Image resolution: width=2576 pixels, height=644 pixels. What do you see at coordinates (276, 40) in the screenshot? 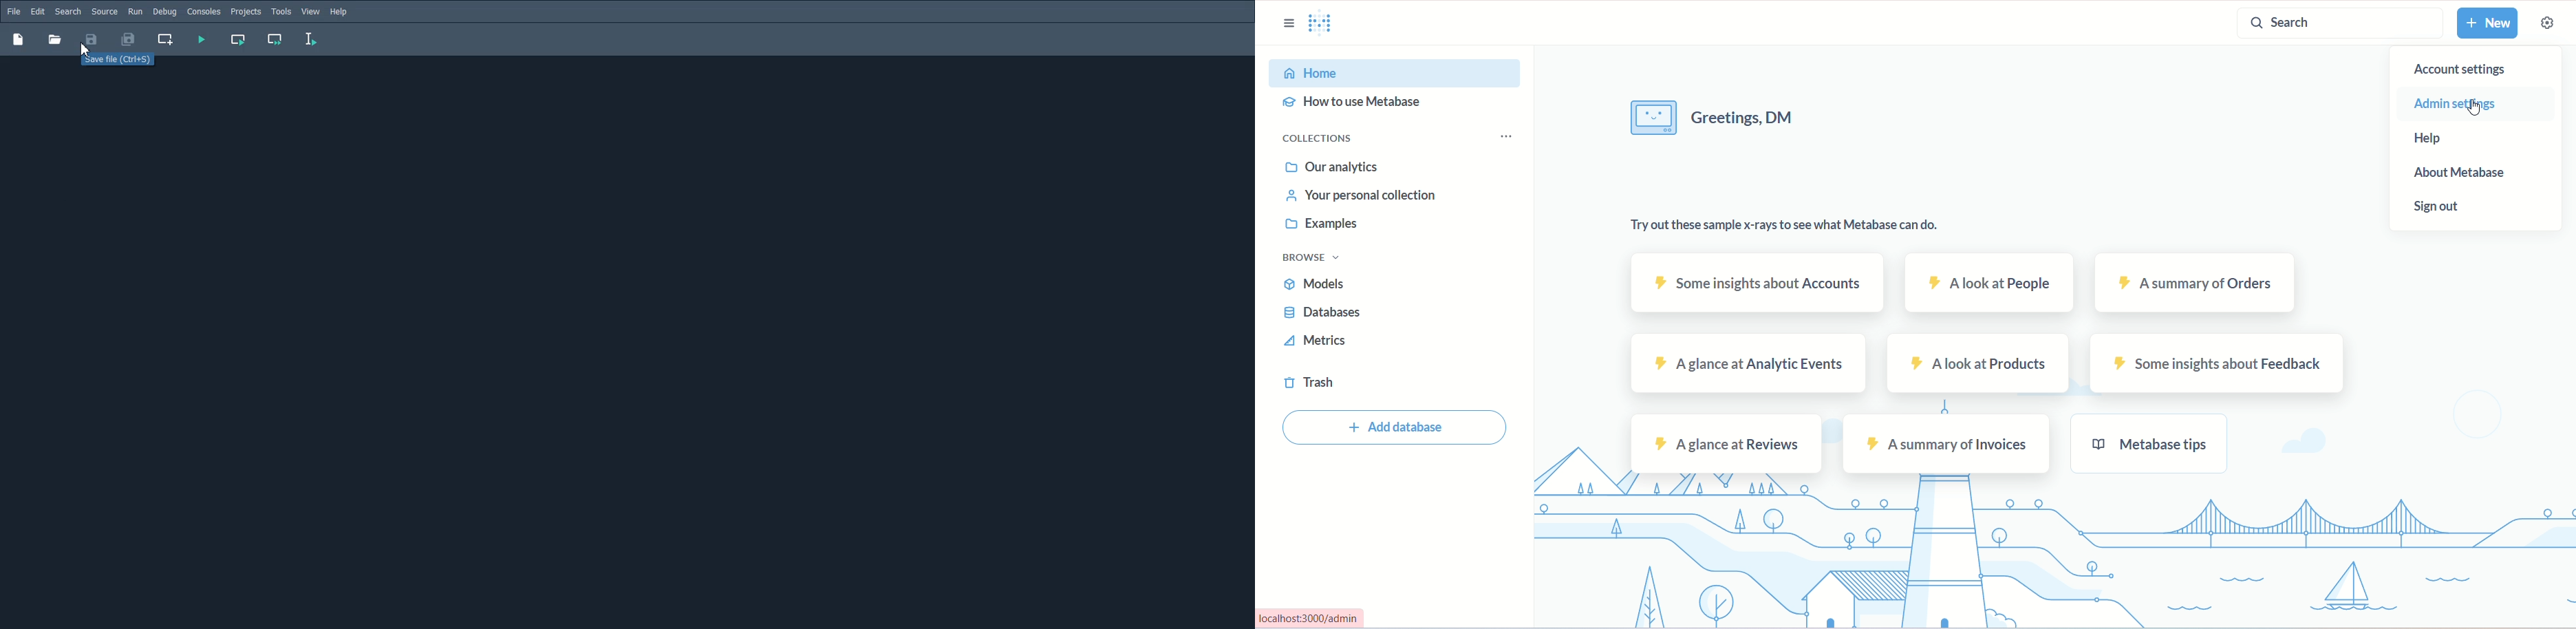
I see `Run Current cell and go to next cell` at bounding box center [276, 40].